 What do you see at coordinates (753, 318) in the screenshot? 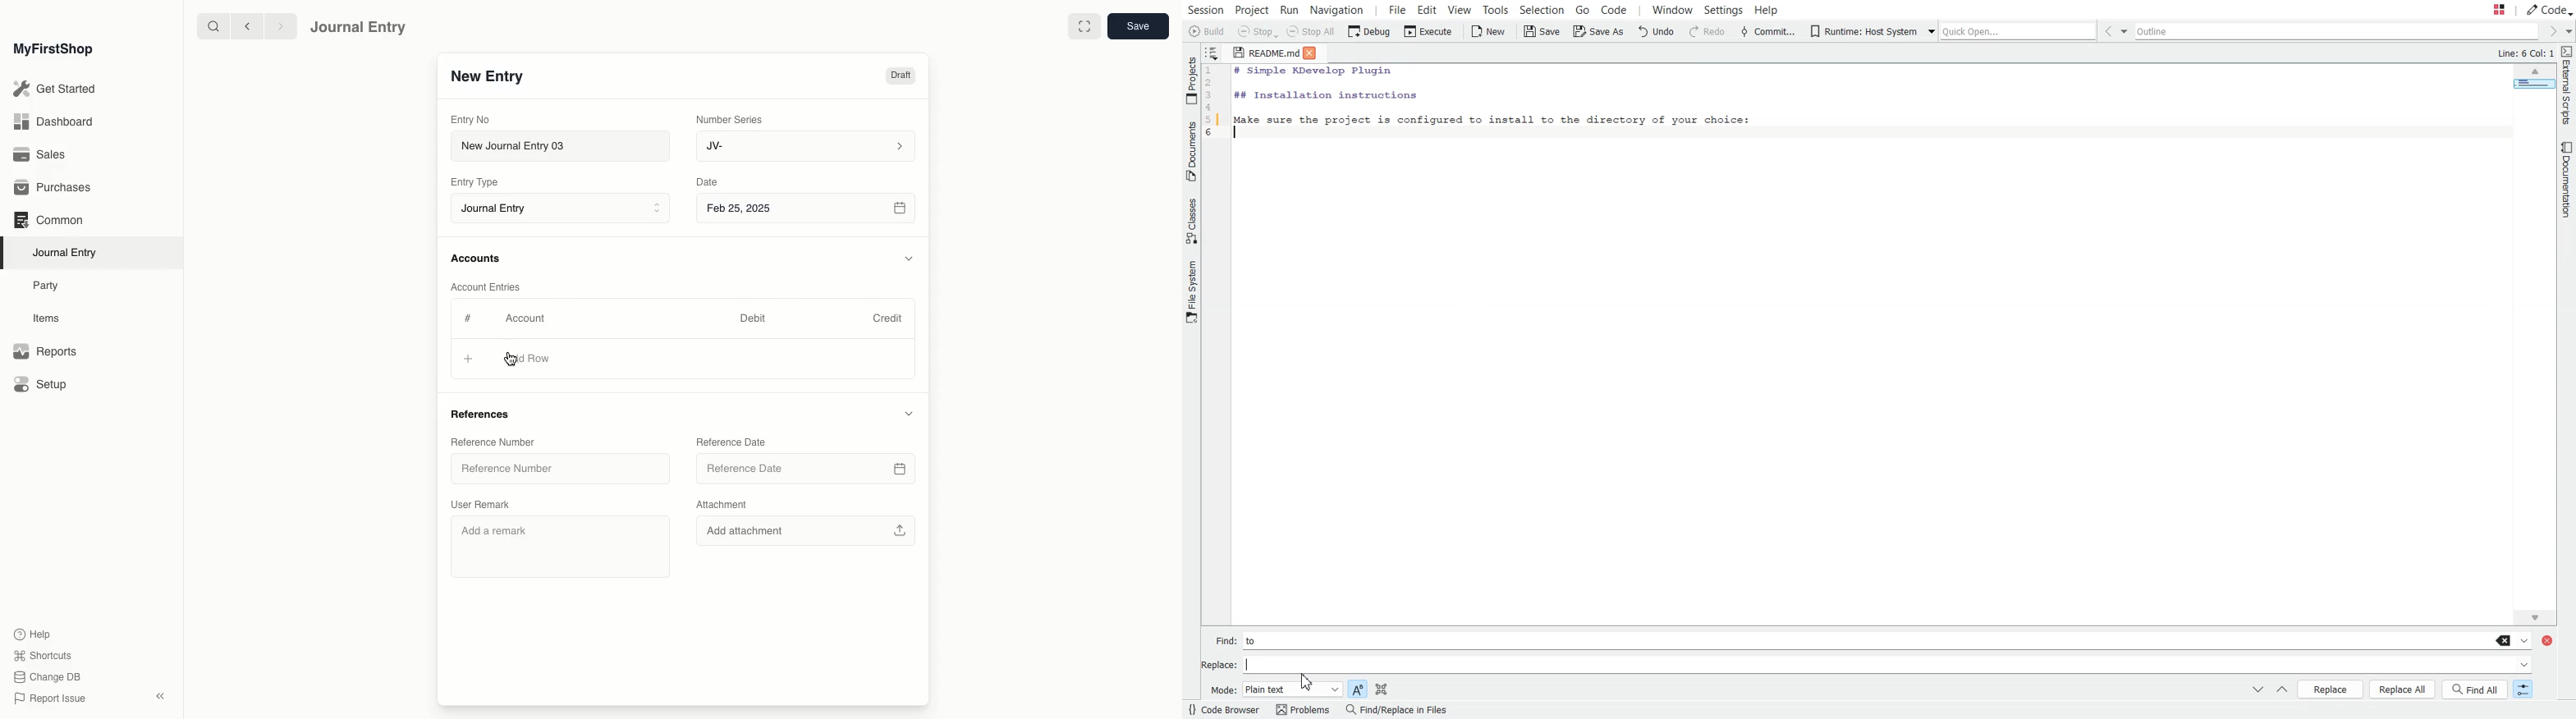
I see `Debit` at bounding box center [753, 318].